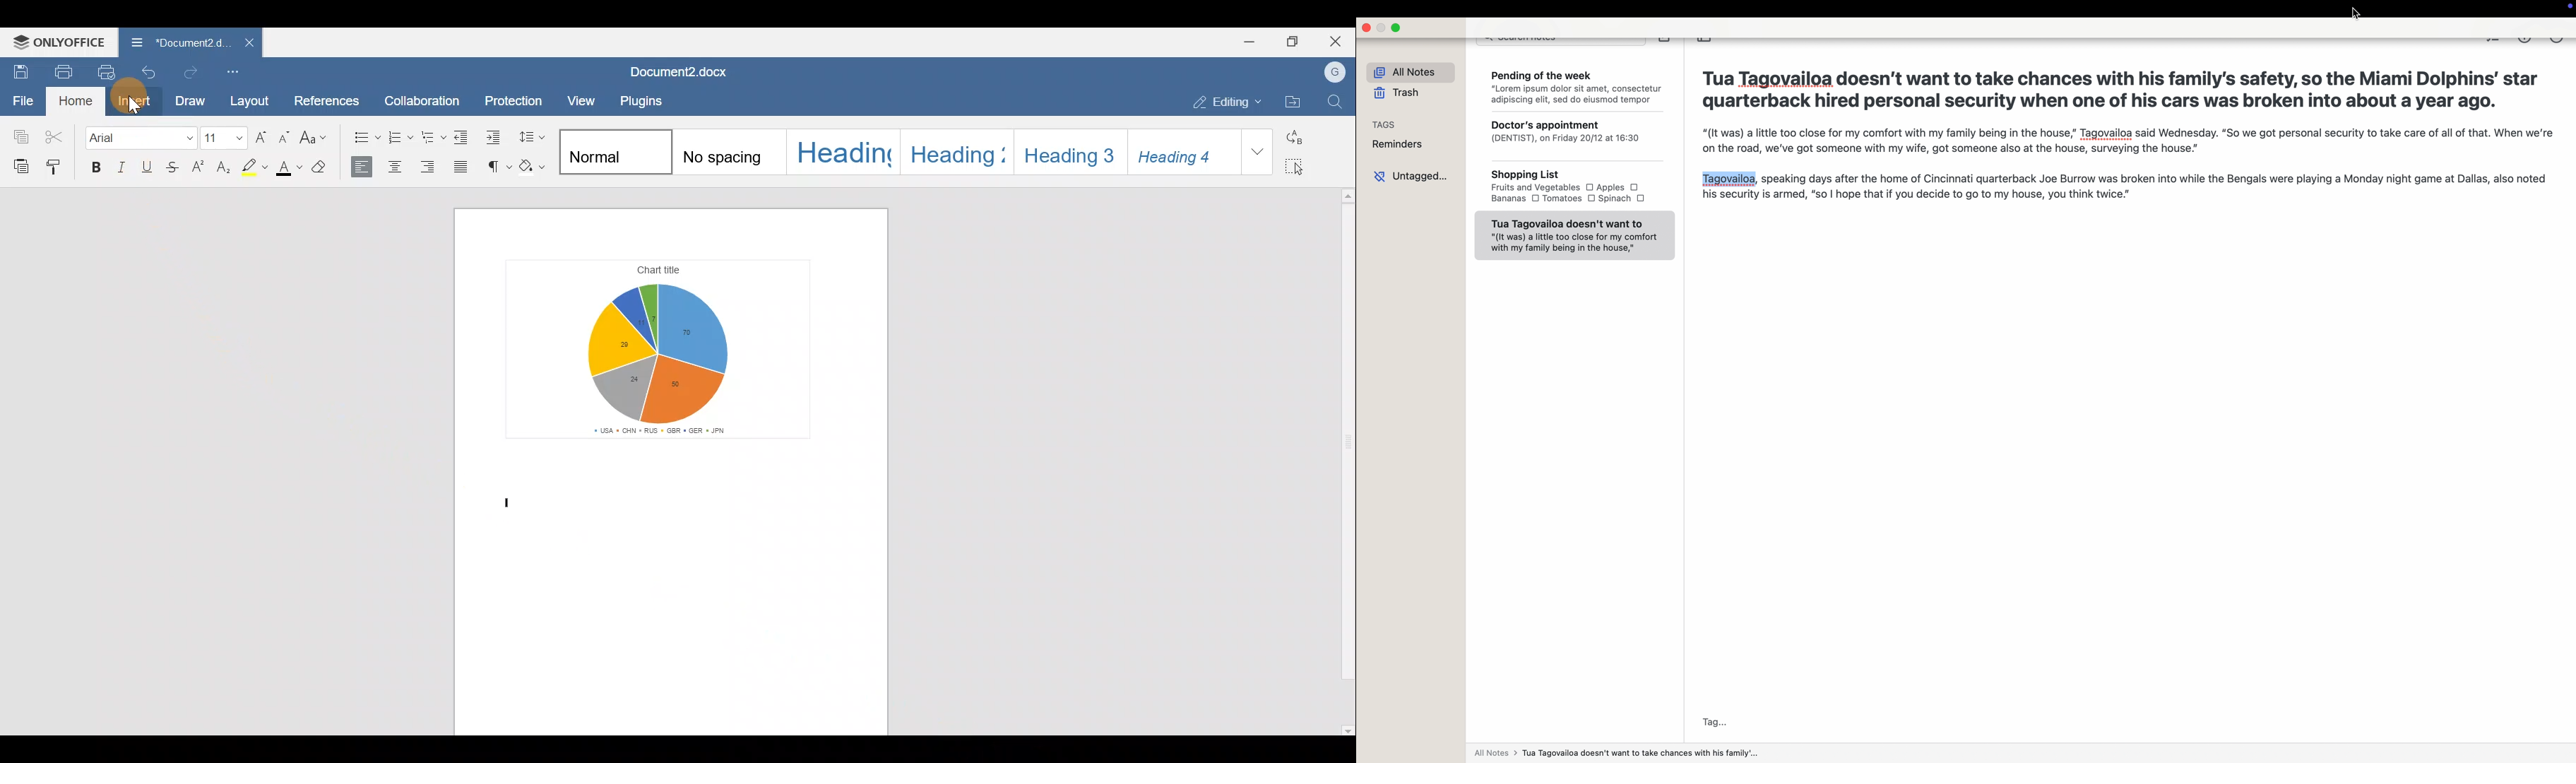 This screenshot has height=784, width=2576. Describe the element at coordinates (1336, 71) in the screenshot. I see `Account name` at that location.